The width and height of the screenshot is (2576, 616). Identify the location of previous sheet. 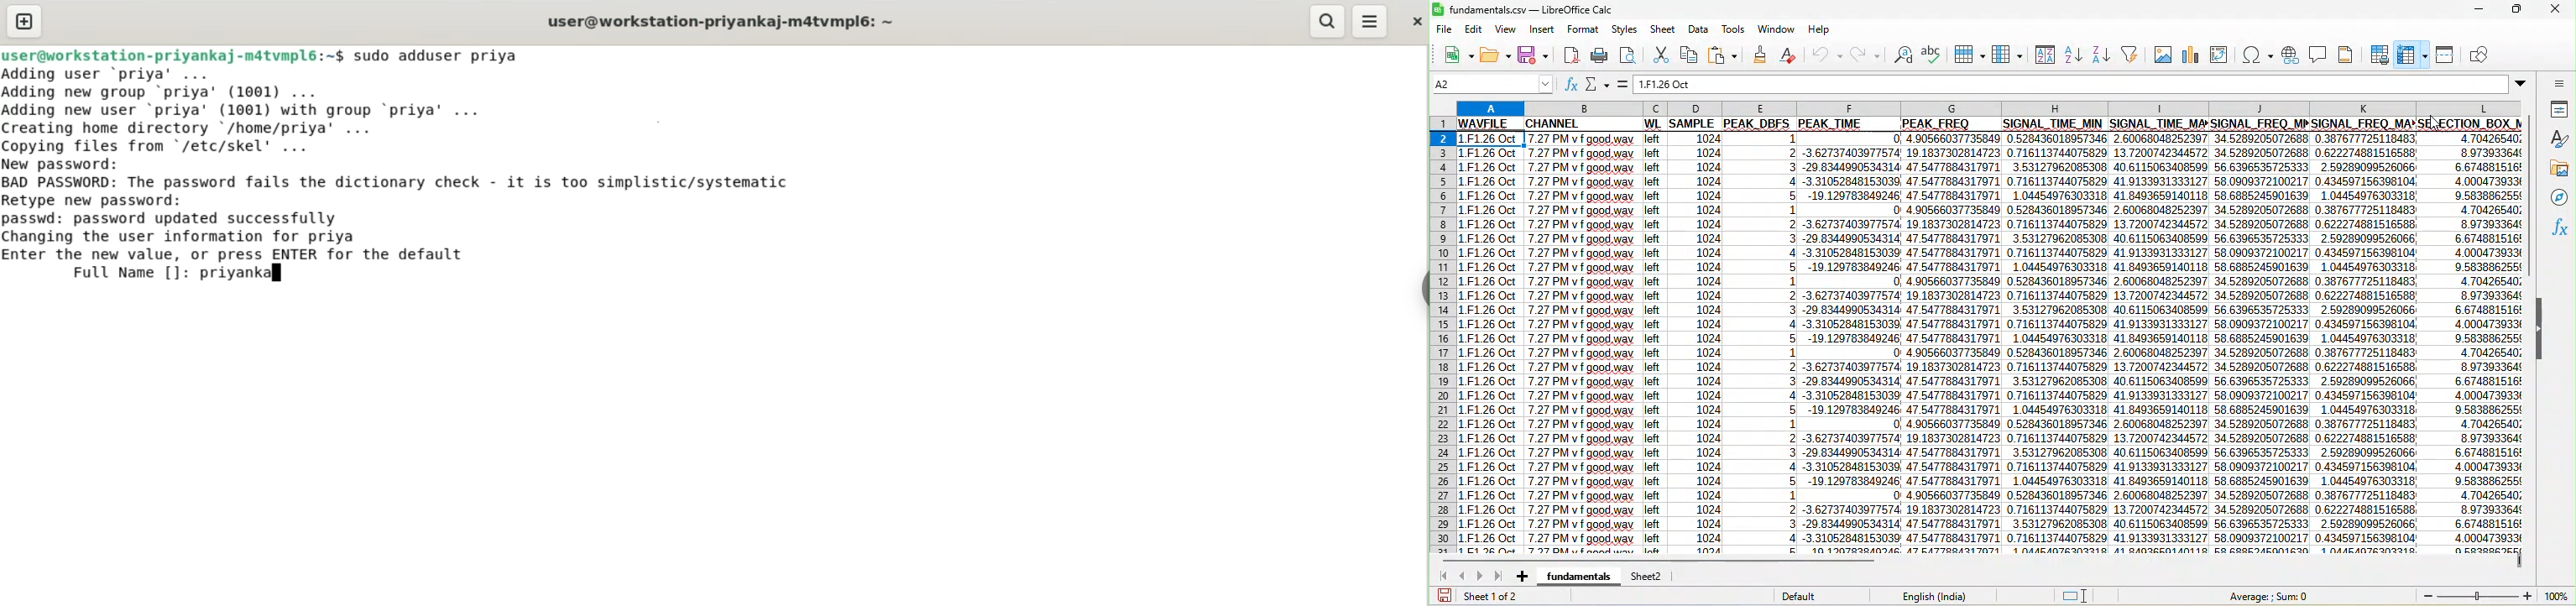
(1476, 859).